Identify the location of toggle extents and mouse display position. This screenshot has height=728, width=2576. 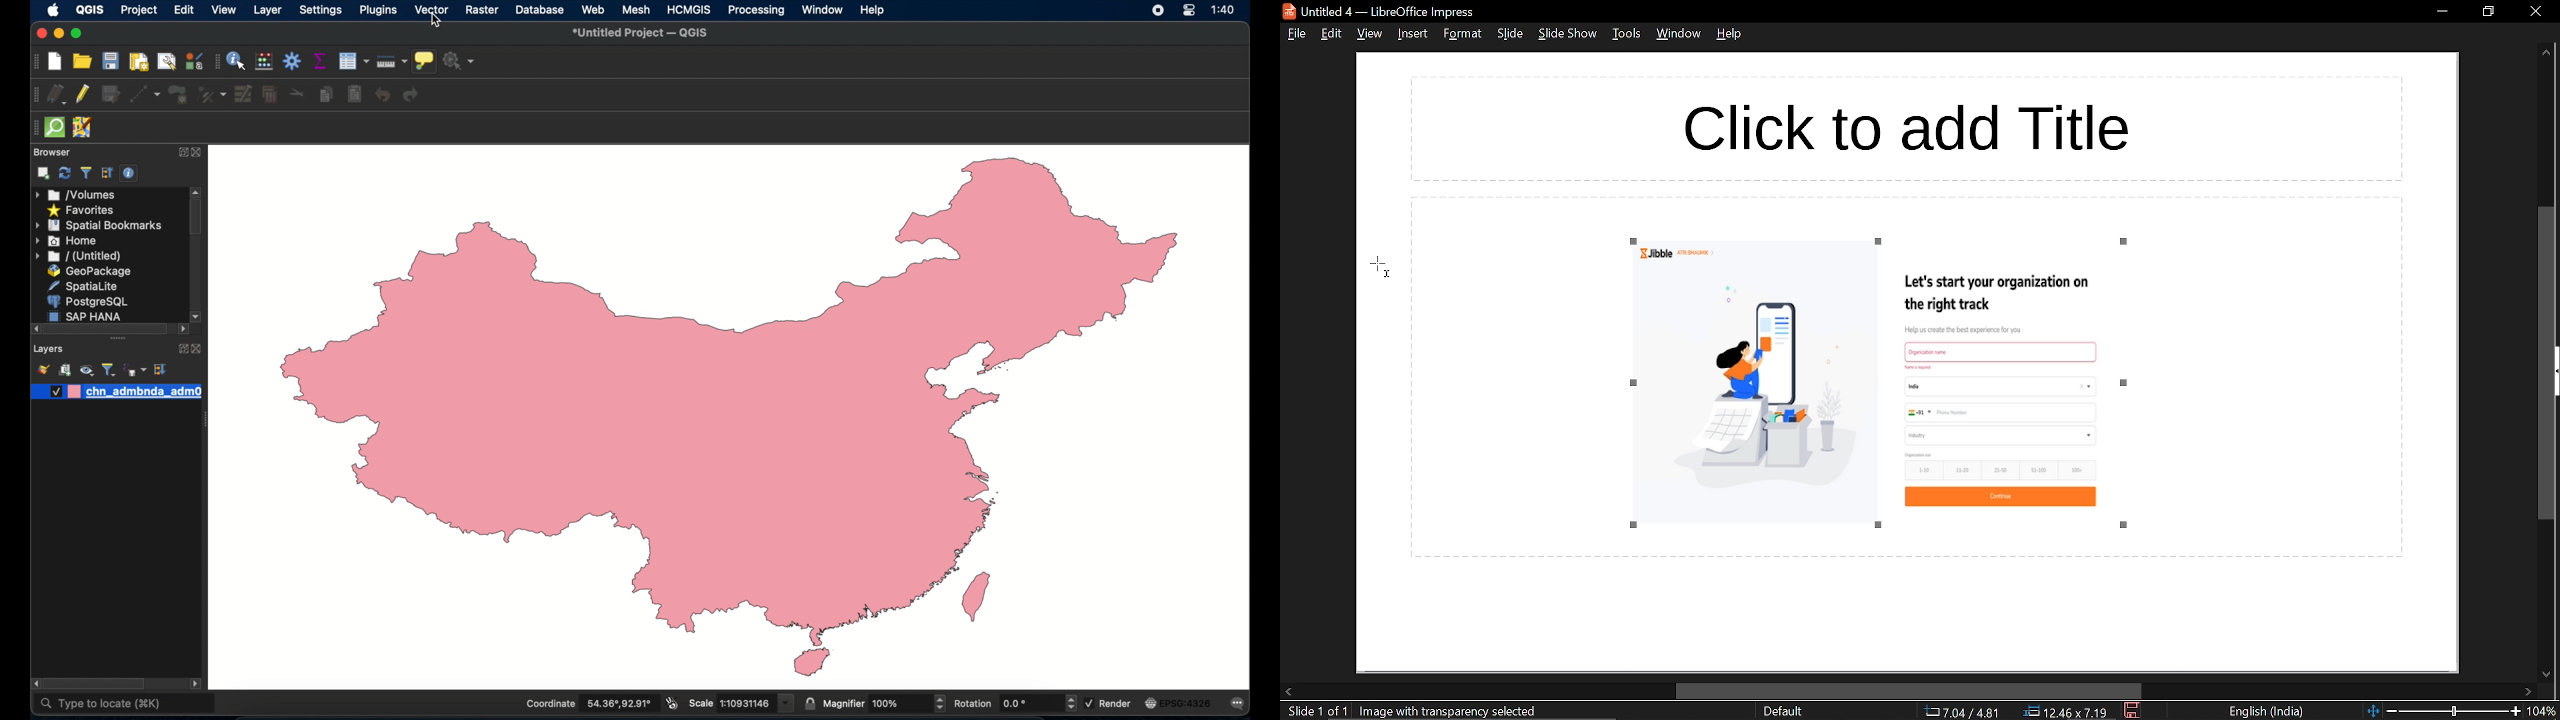
(672, 703).